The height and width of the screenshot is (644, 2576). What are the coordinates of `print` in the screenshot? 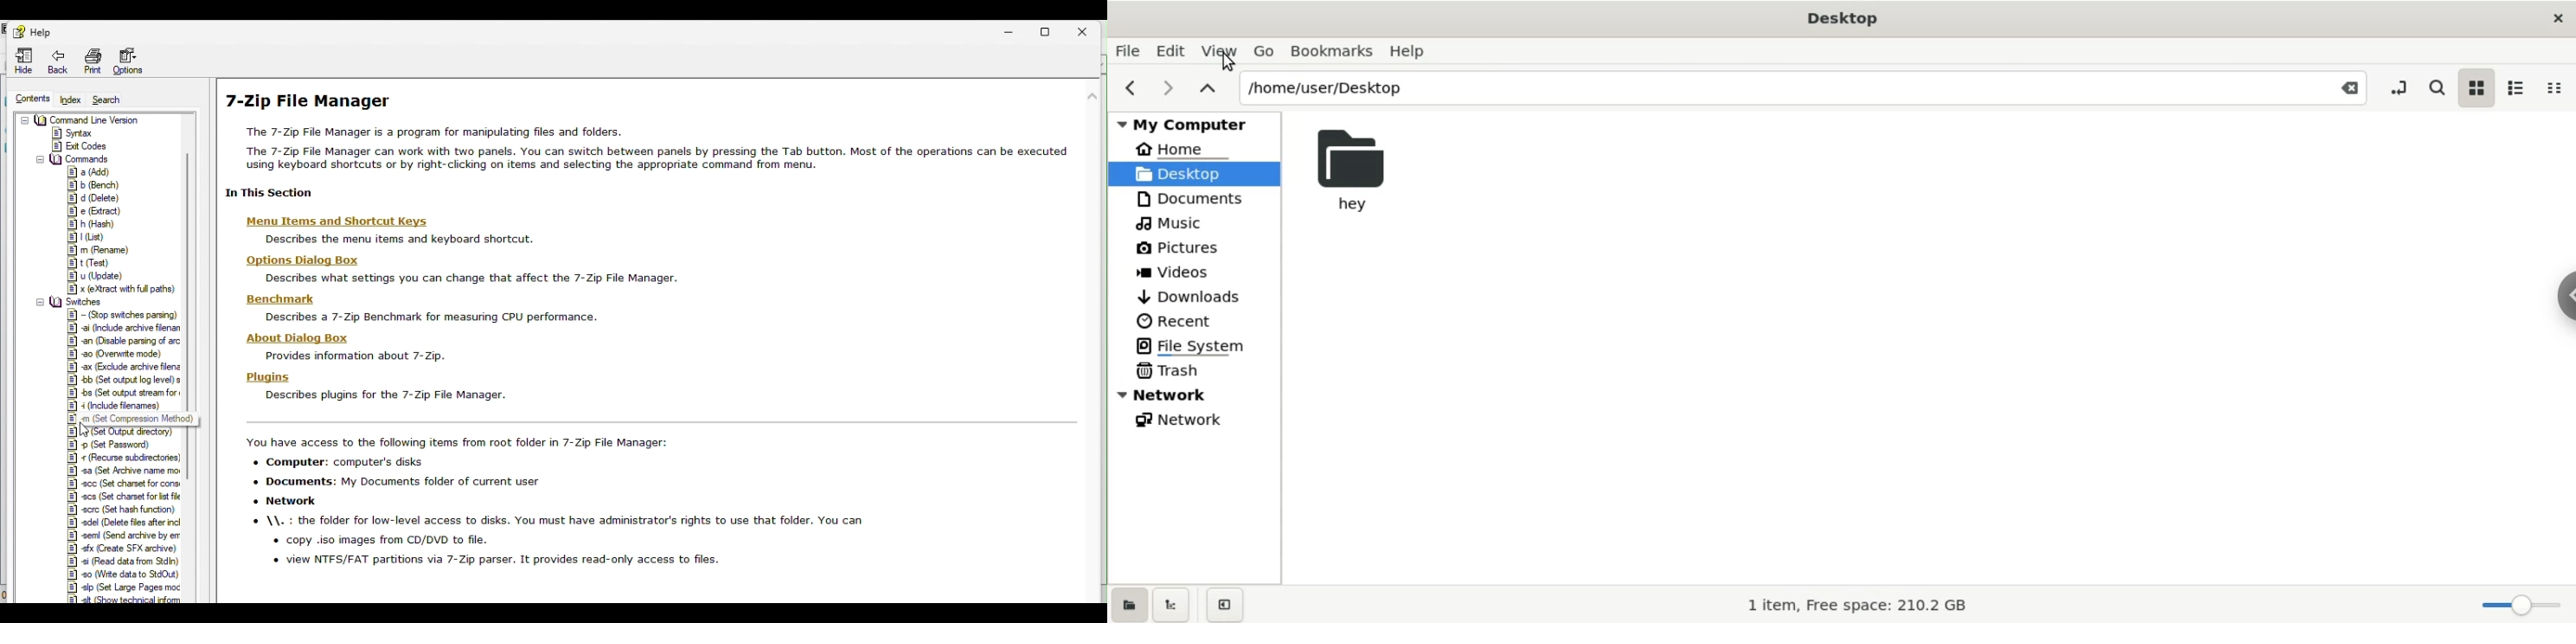 It's located at (92, 61).